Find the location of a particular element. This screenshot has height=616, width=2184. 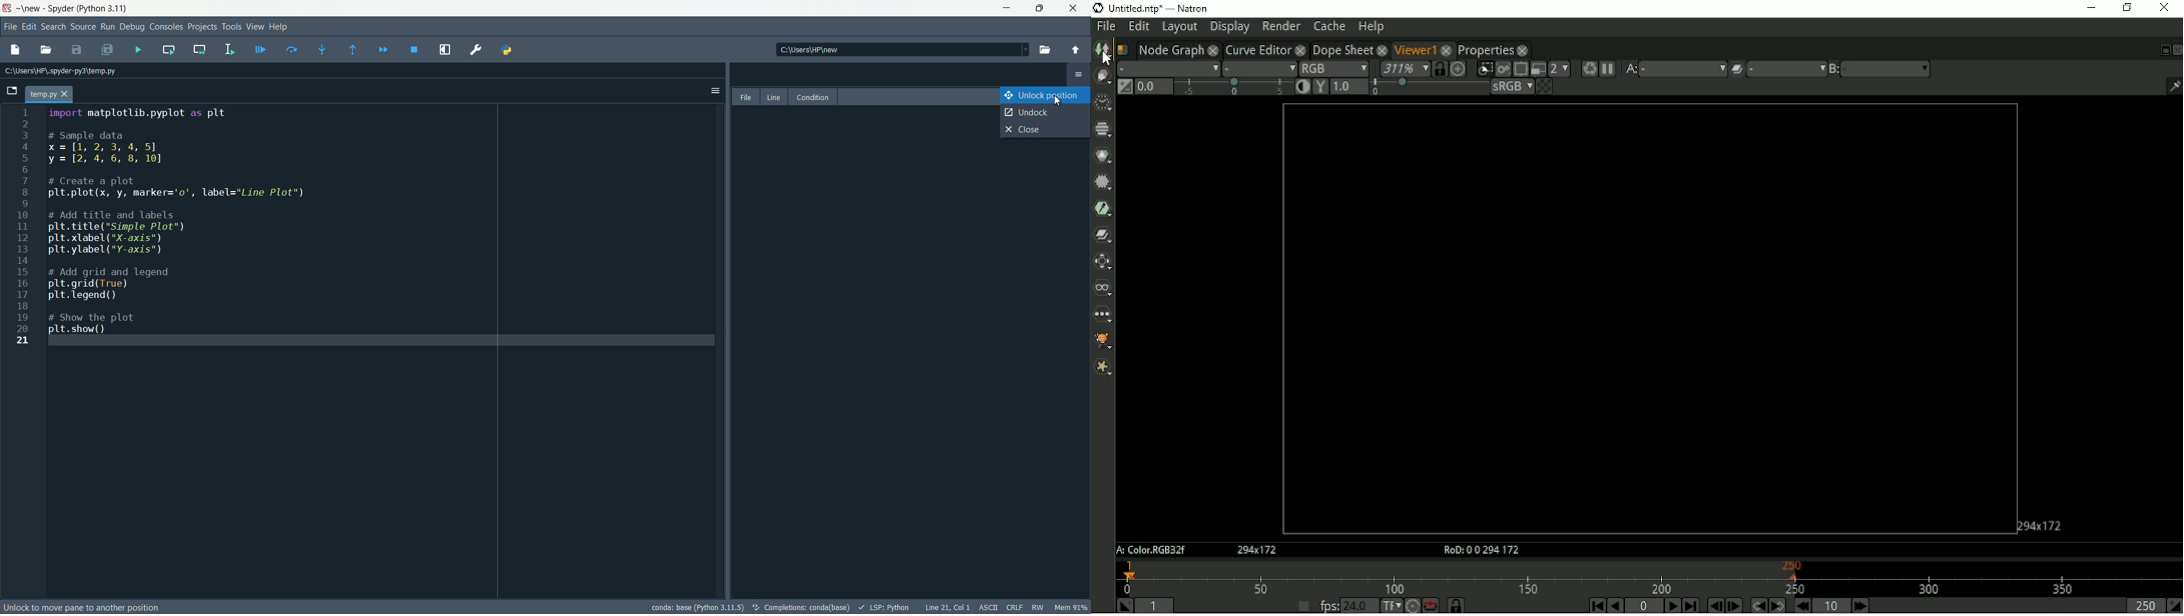

tools menu is located at coordinates (230, 26).